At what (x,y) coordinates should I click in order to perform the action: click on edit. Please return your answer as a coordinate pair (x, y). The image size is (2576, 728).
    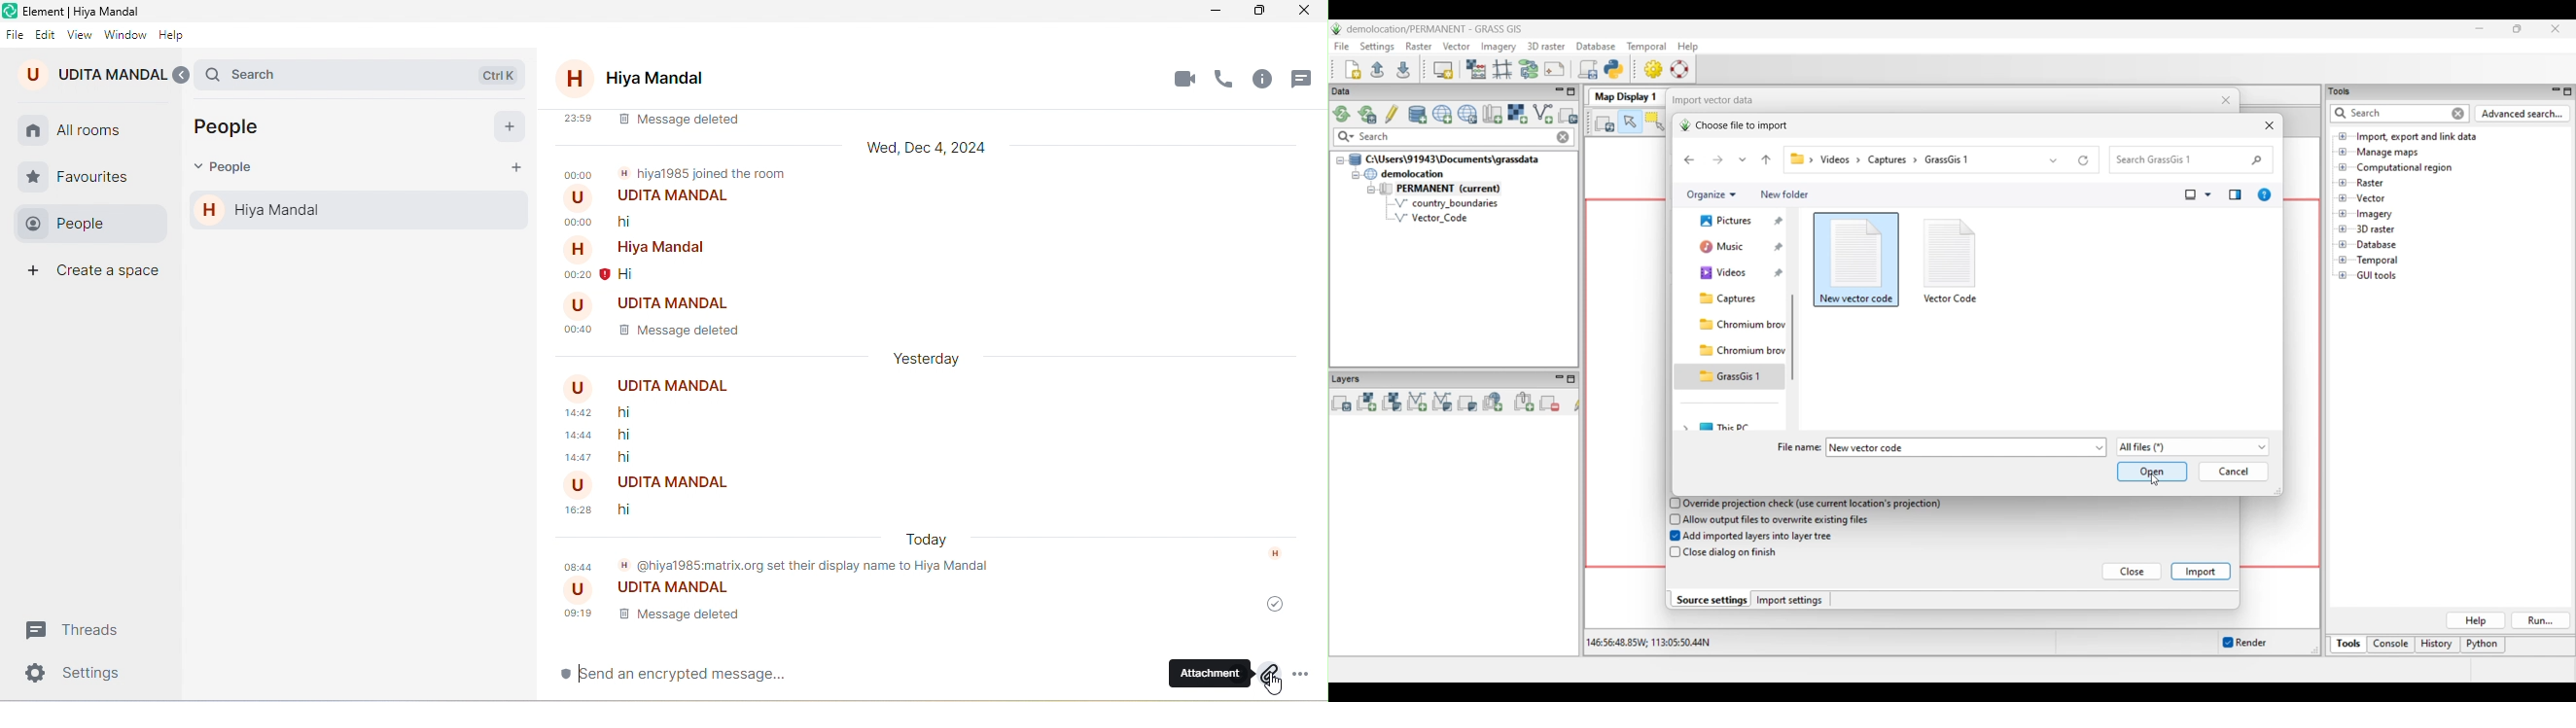
    Looking at the image, I should click on (46, 30).